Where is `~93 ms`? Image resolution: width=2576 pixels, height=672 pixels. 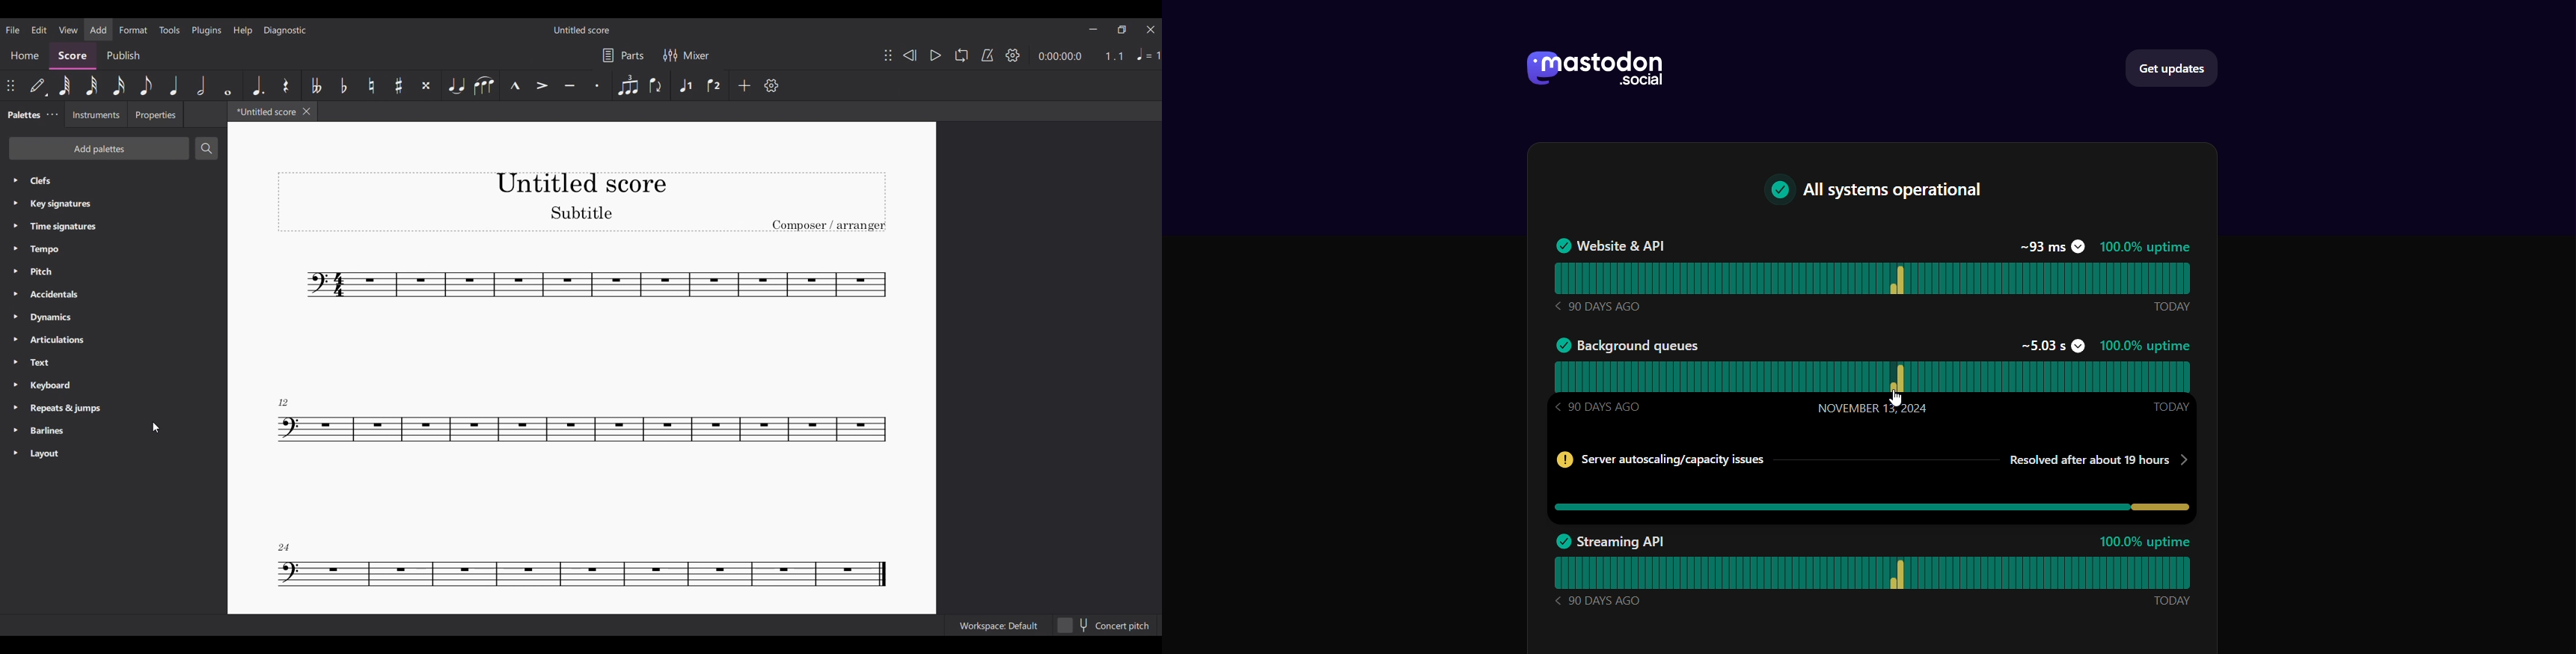
~93 ms is located at coordinates (2050, 245).